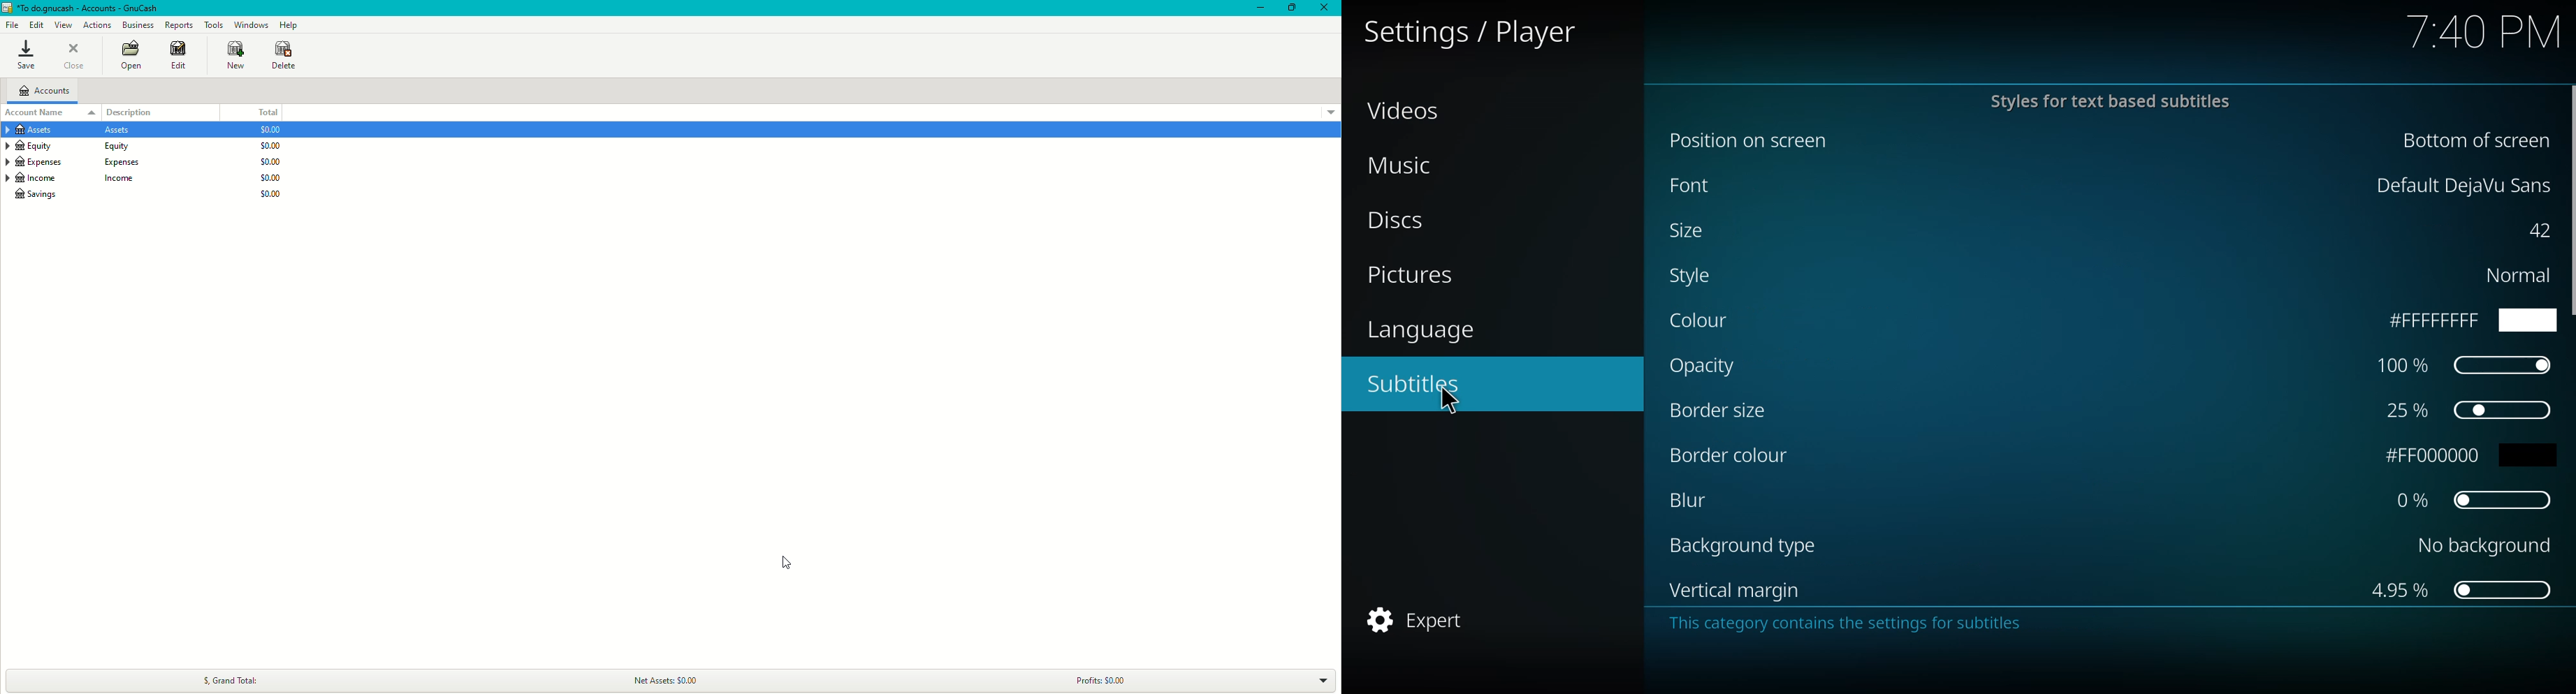 The height and width of the screenshot is (700, 2576). What do you see at coordinates (1408, 112) in the screenshot?
I see `videos` at bounding box center [1408, 112].